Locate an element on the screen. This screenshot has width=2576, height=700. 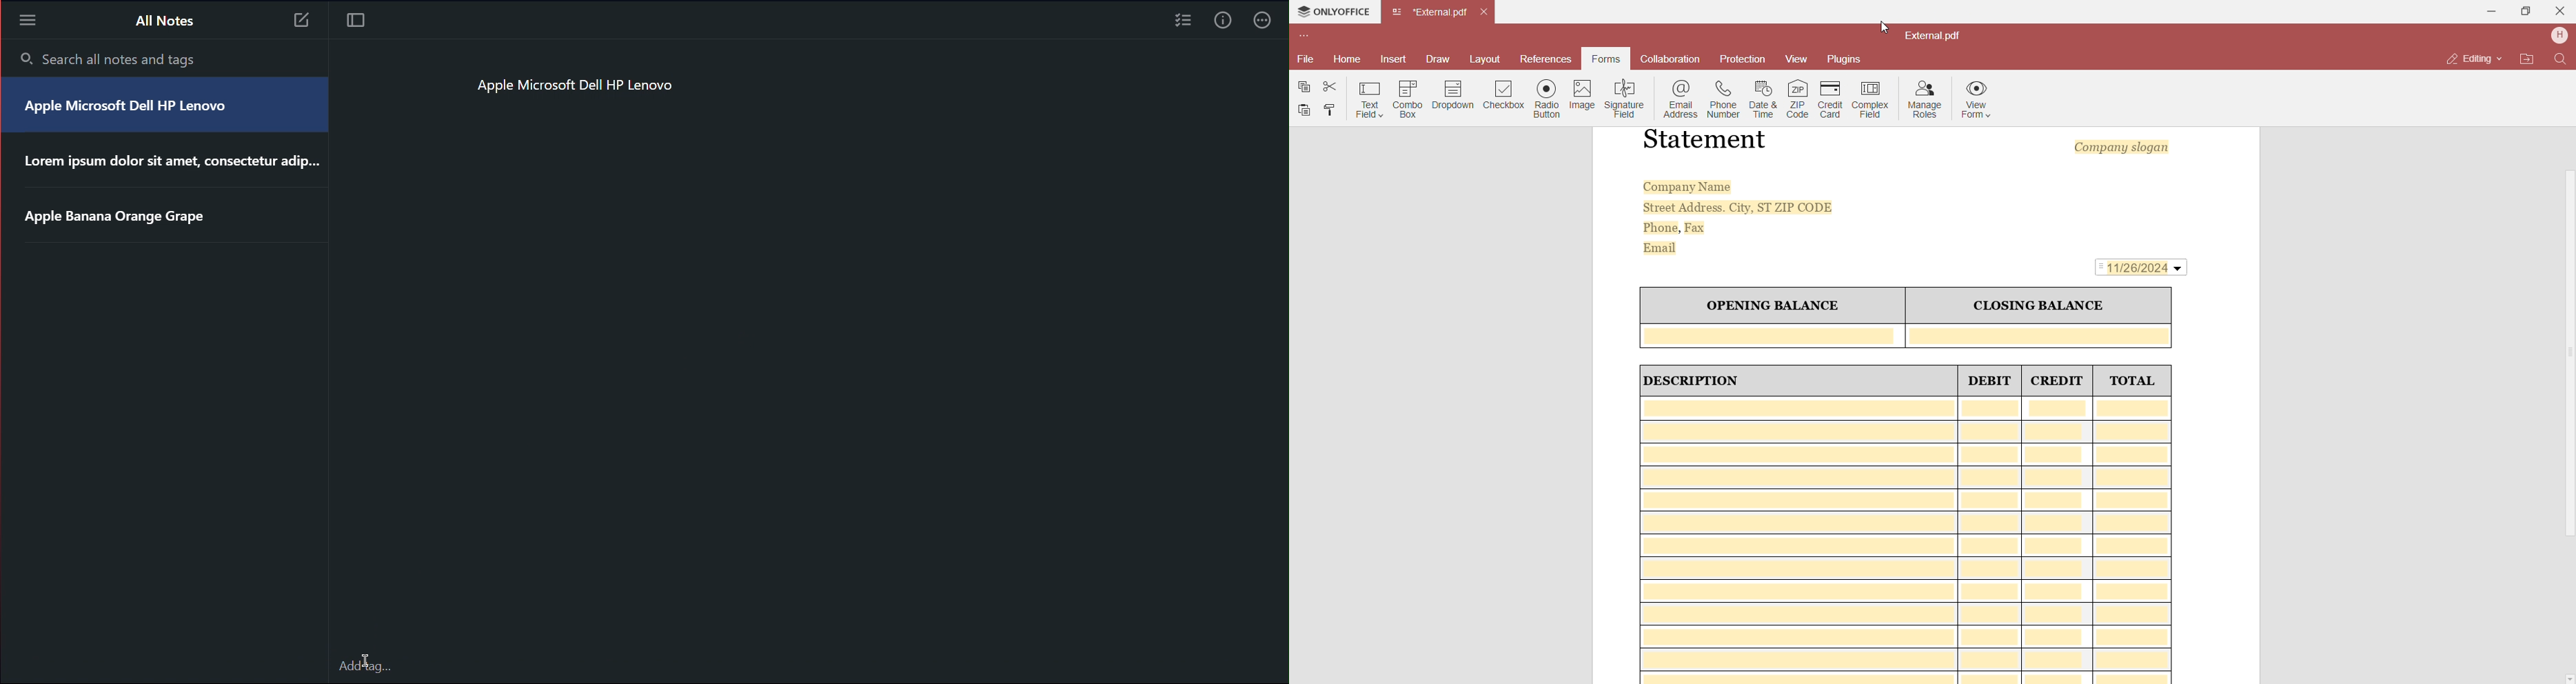
References is located at coordinates (1548, 58).